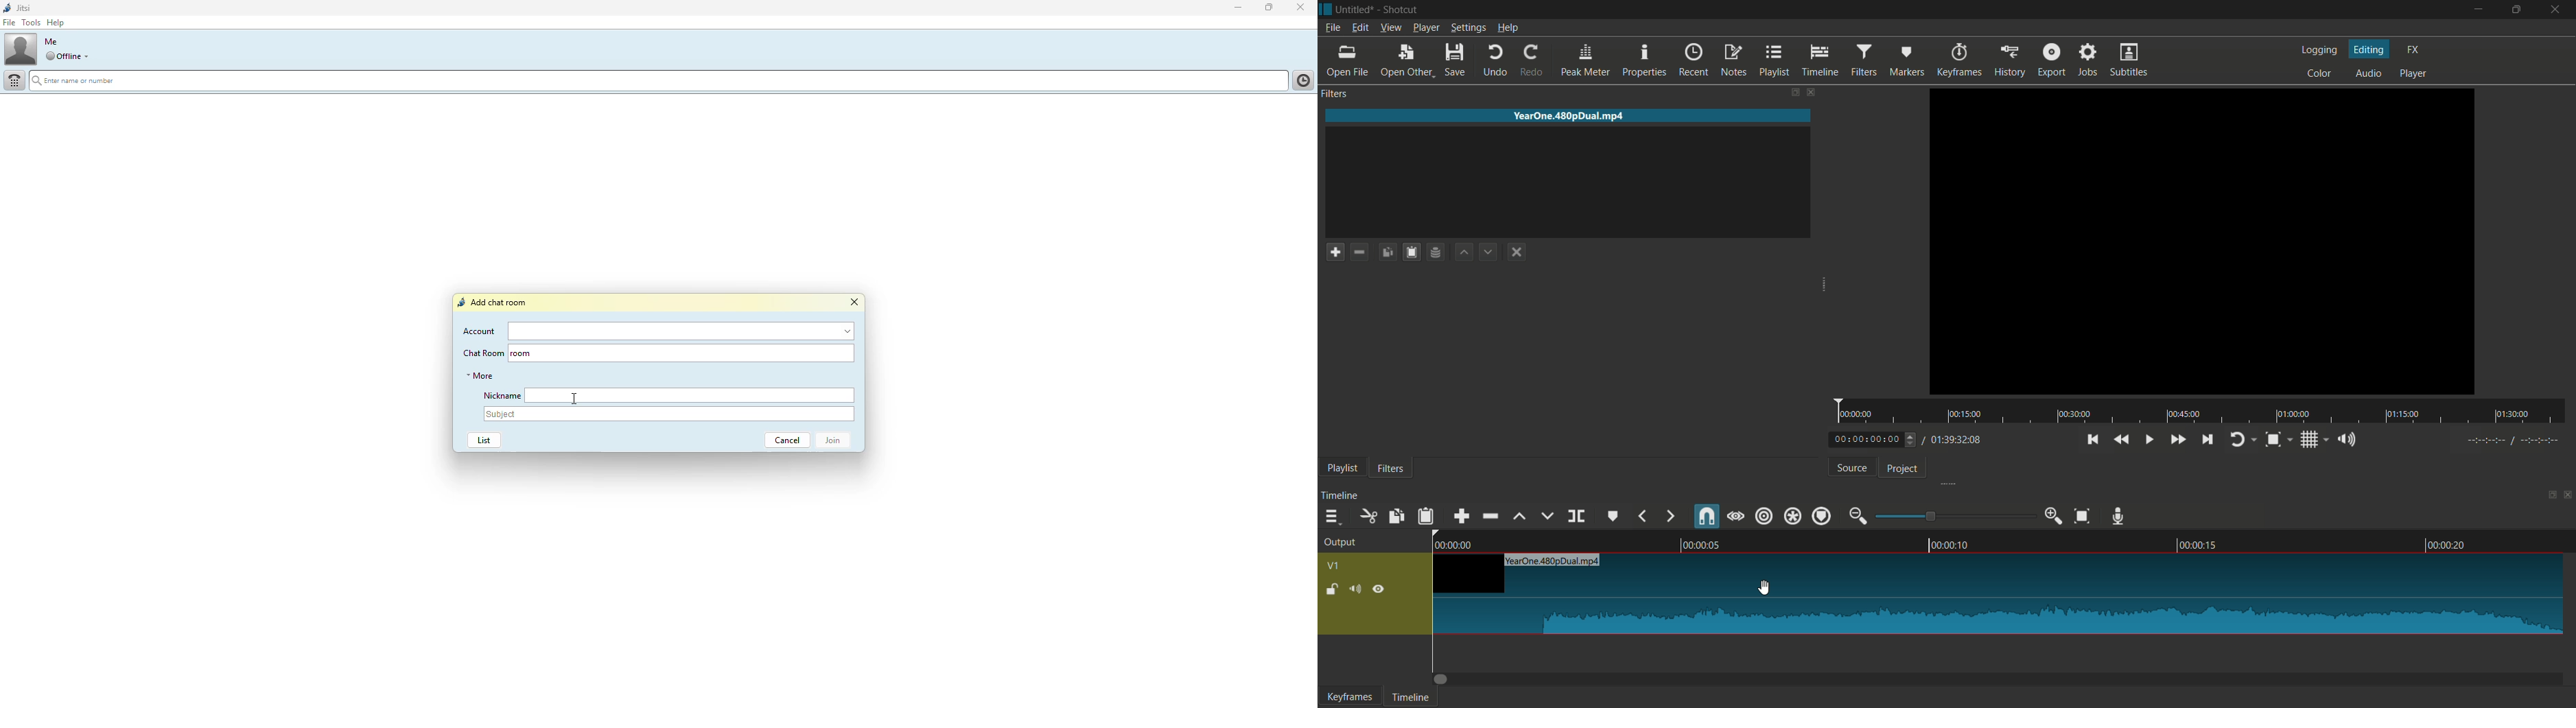 This screenshot has height=728, width=2576. What do you see at coordinates (1388, 252) in the screenshot?
I see `copy checked filters` at bounding box center [1388, 252].